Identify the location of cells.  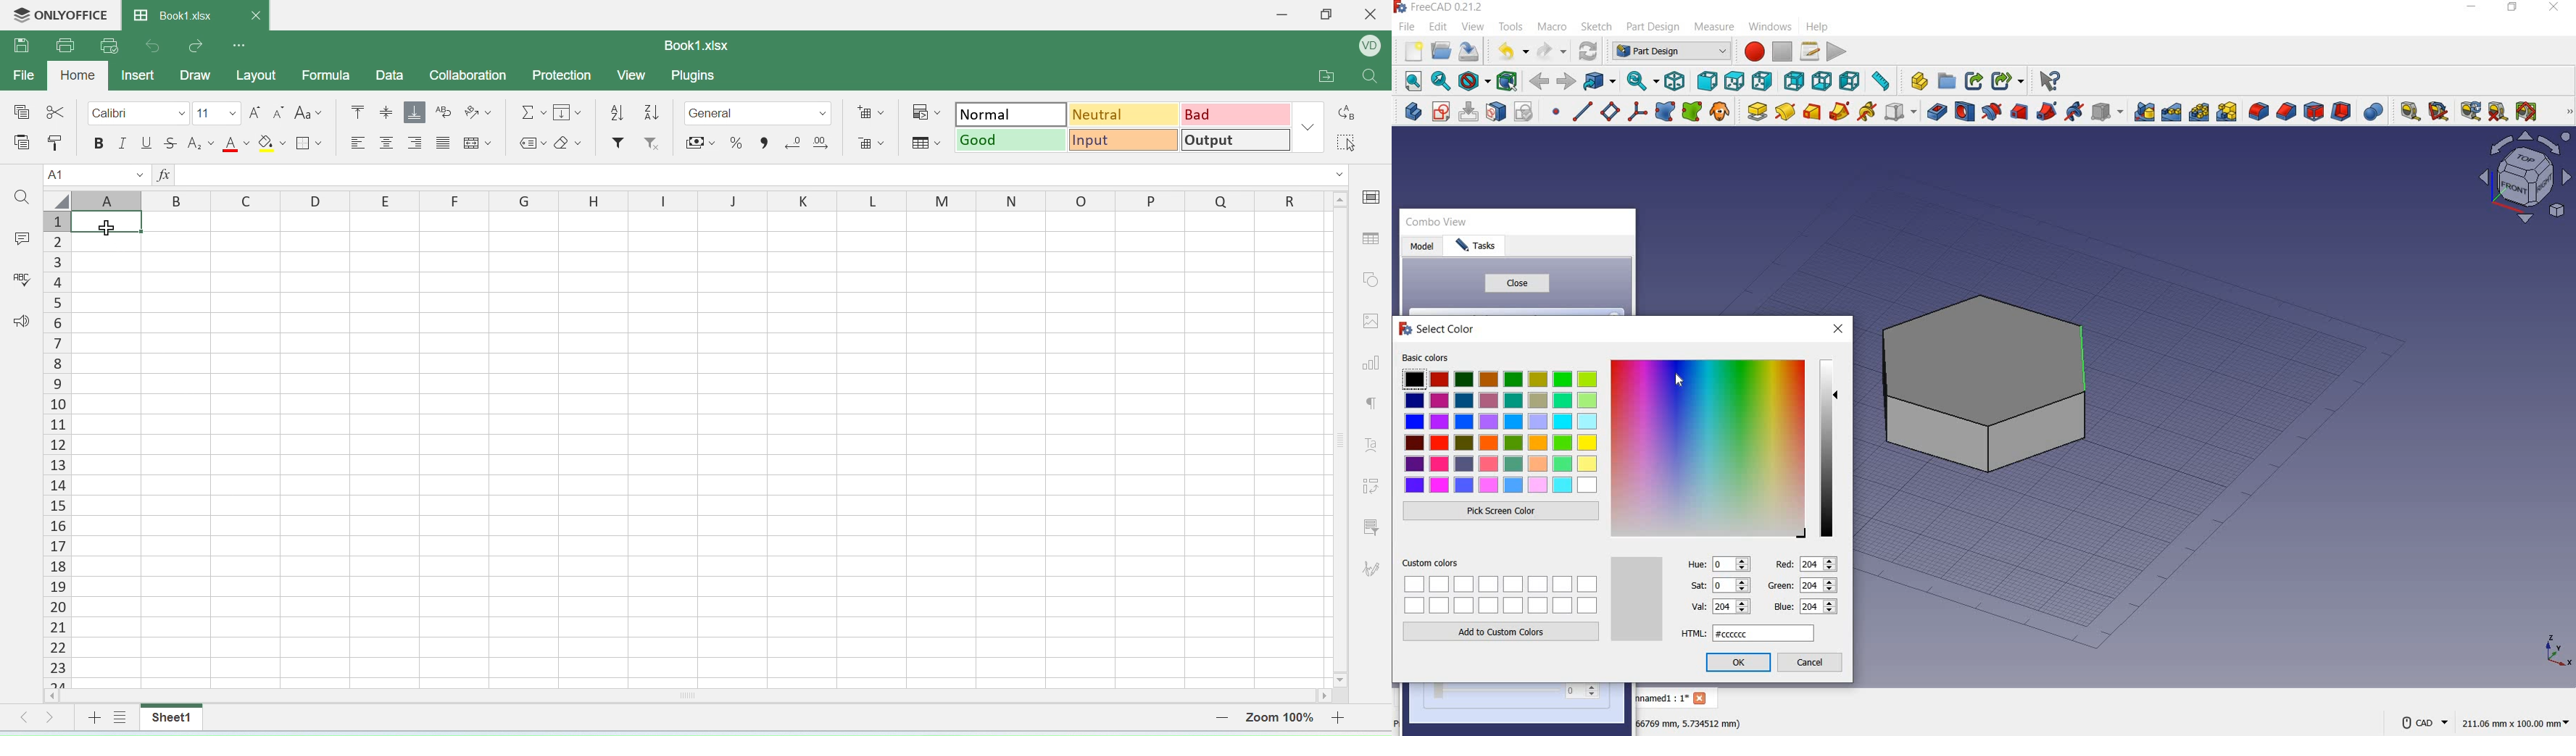
(702, 450).